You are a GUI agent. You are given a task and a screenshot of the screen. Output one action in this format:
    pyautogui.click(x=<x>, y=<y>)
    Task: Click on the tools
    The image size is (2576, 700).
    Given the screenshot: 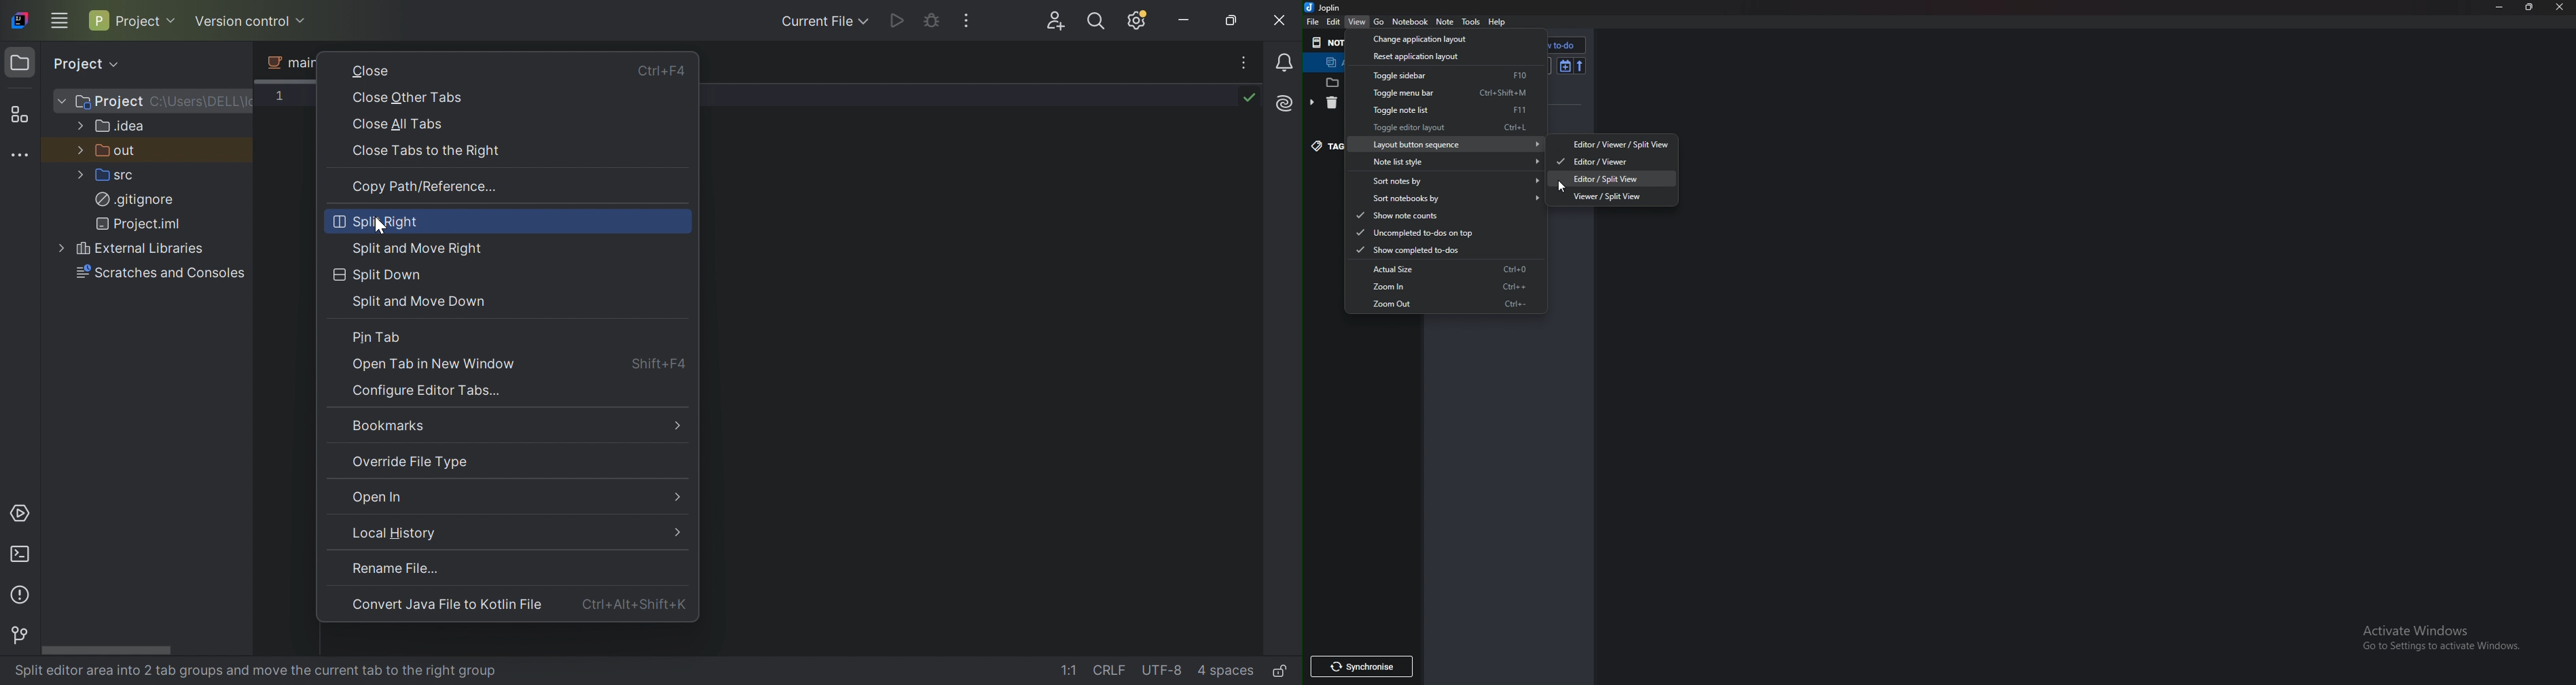 What is the action you would take?
    pyautogui.click(x=1472, y=22)
    